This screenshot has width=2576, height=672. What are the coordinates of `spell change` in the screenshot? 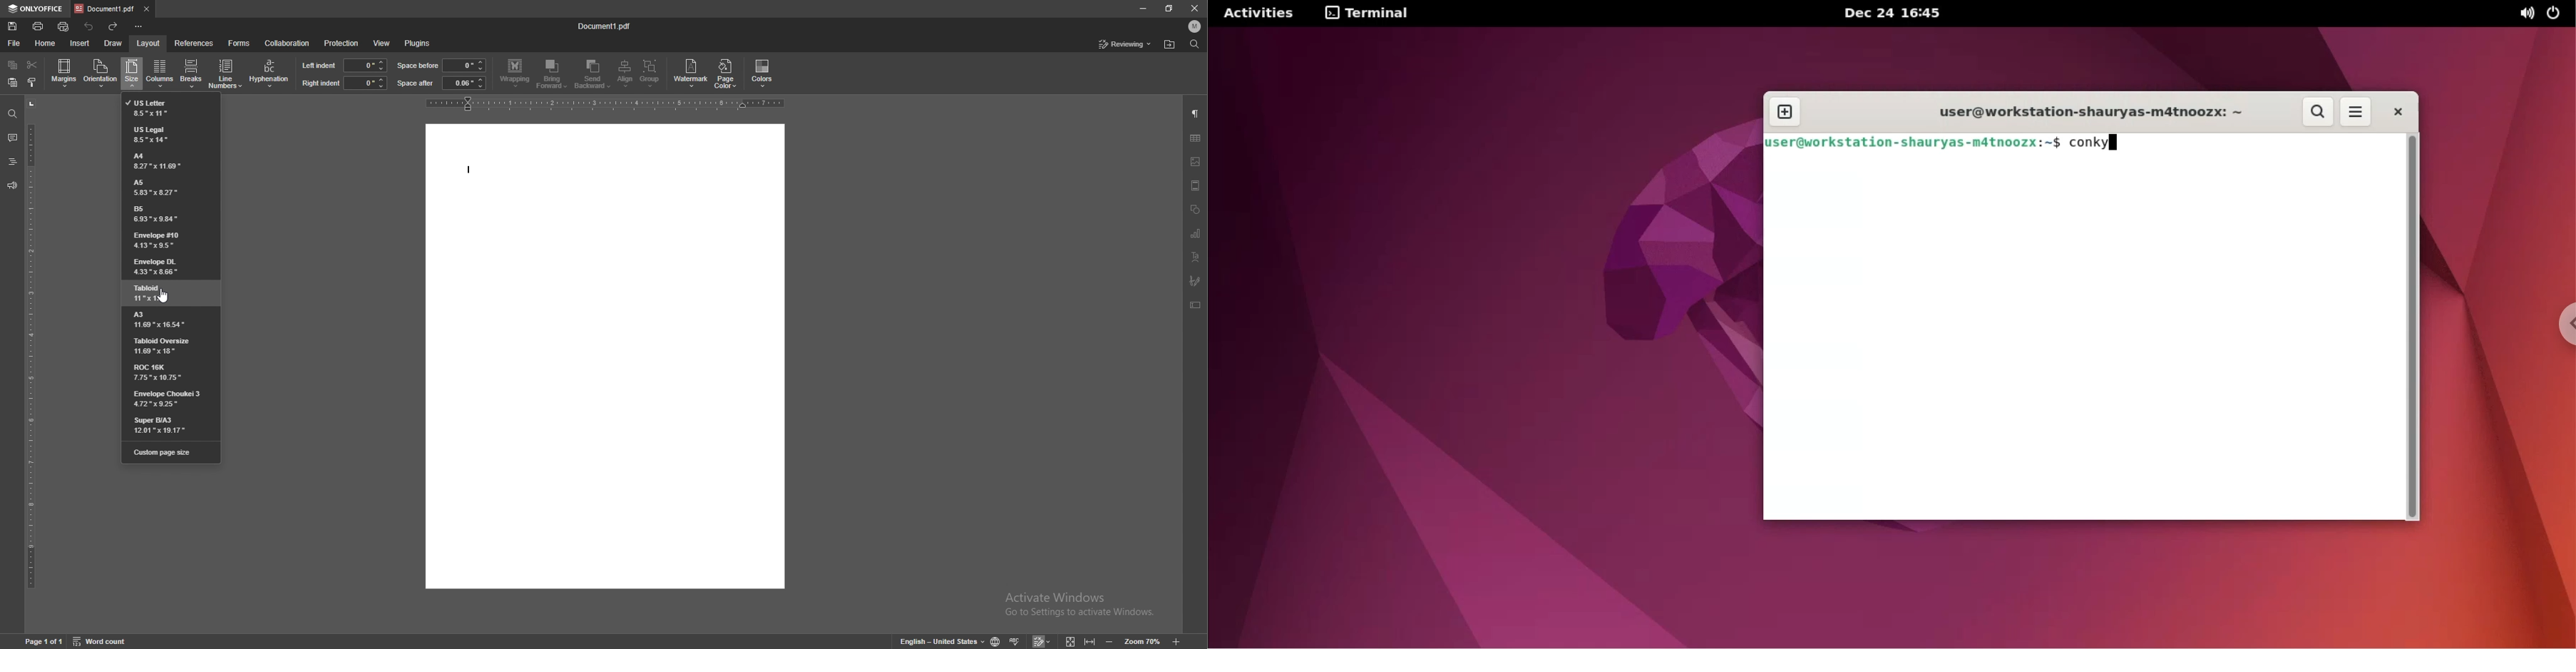 It's located at (1016, 641).